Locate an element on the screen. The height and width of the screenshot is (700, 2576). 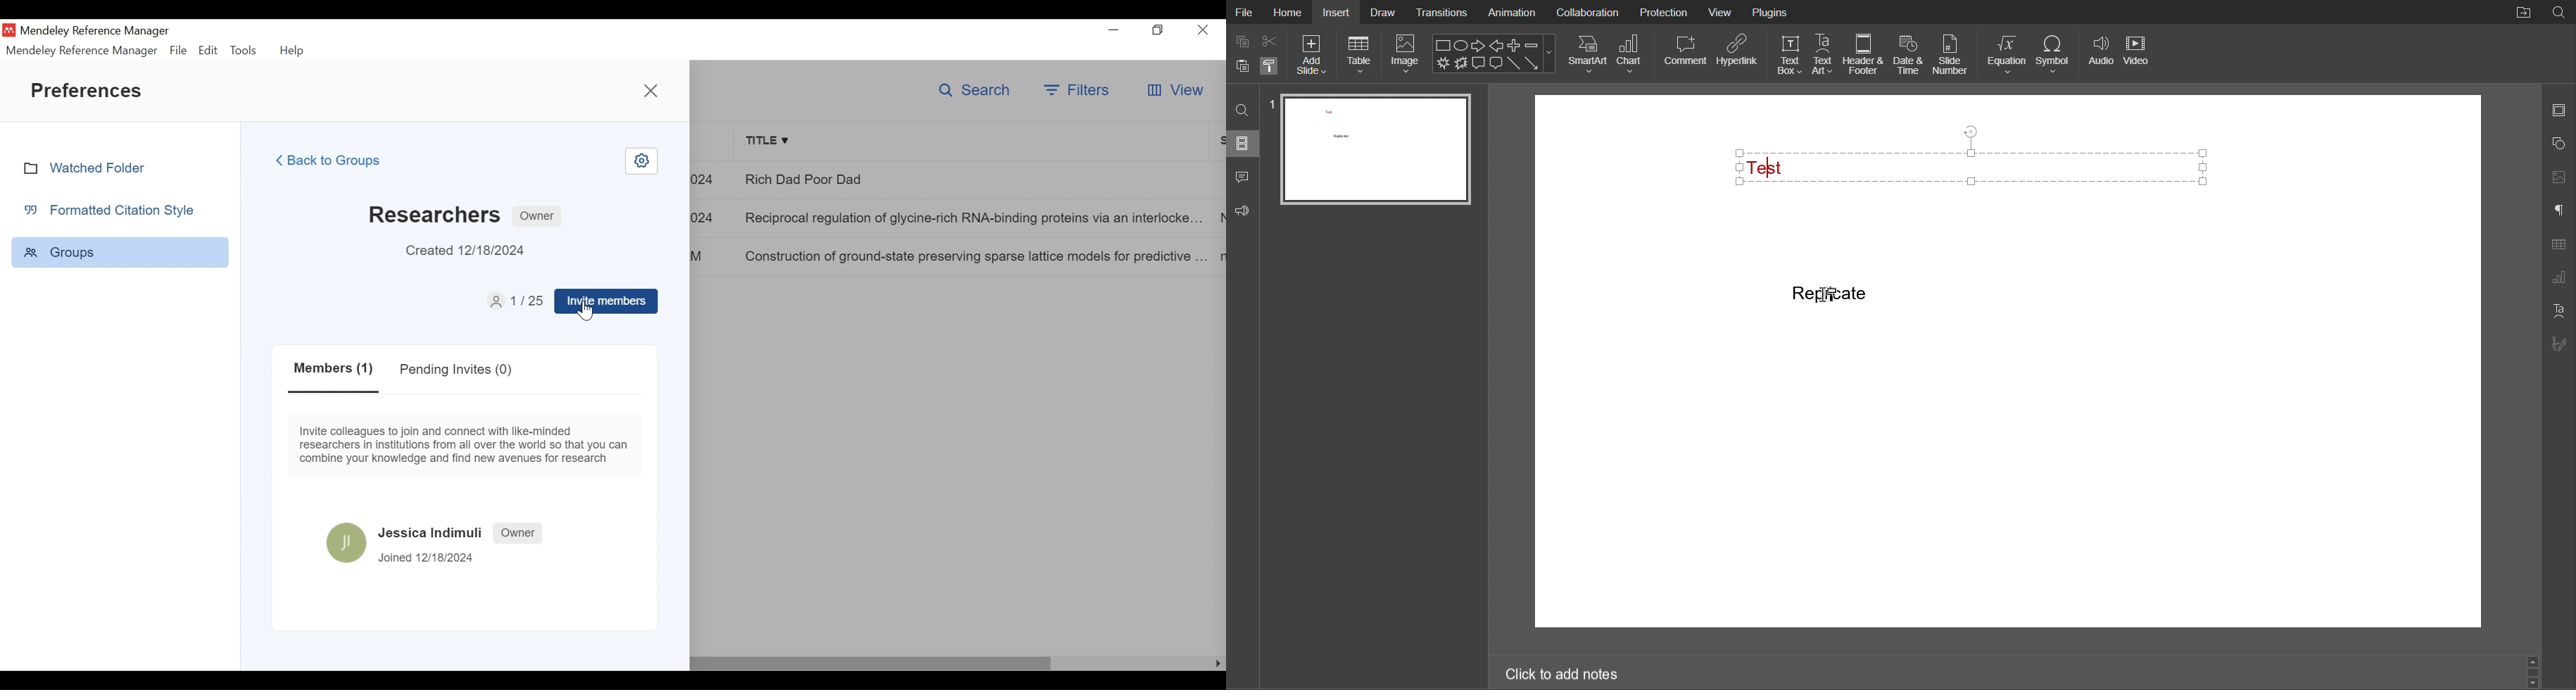
File Location is located at coordinates (2522, 13).